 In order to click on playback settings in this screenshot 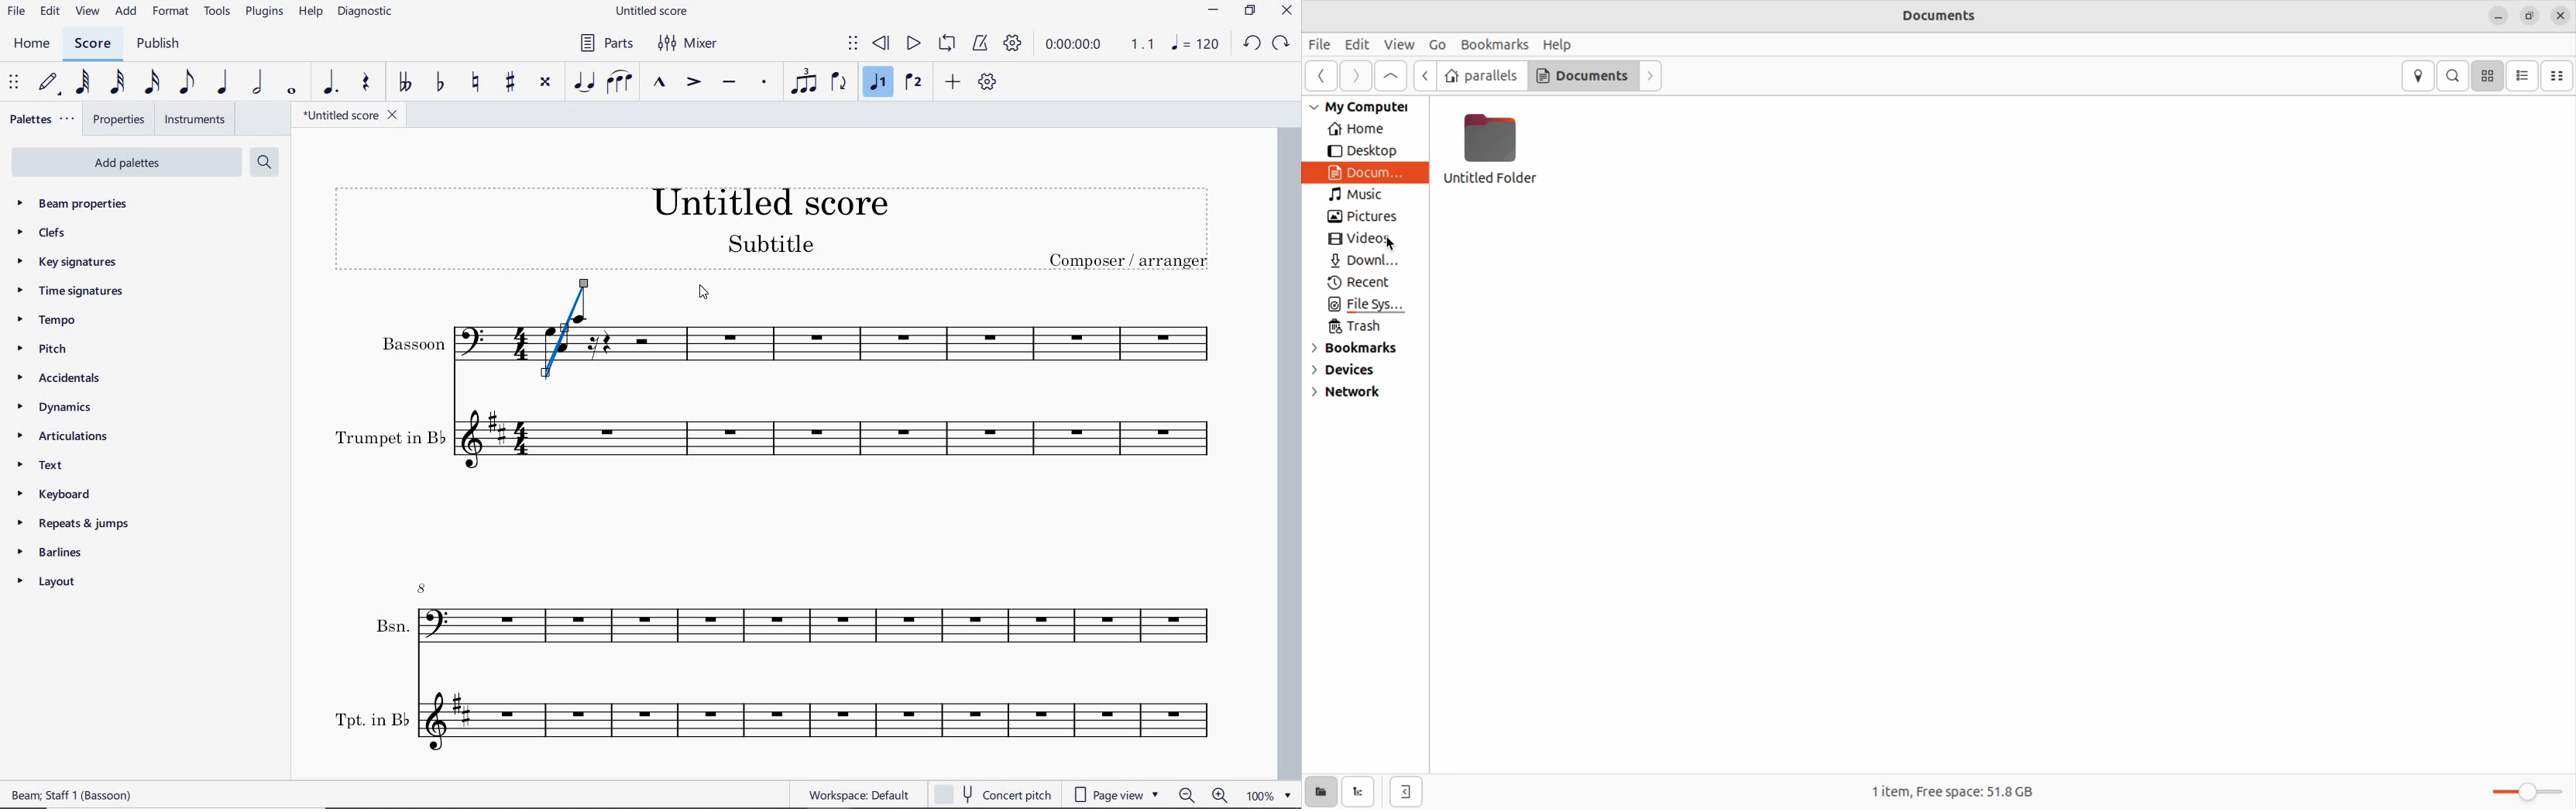, I will do `click(1014, 43)`.